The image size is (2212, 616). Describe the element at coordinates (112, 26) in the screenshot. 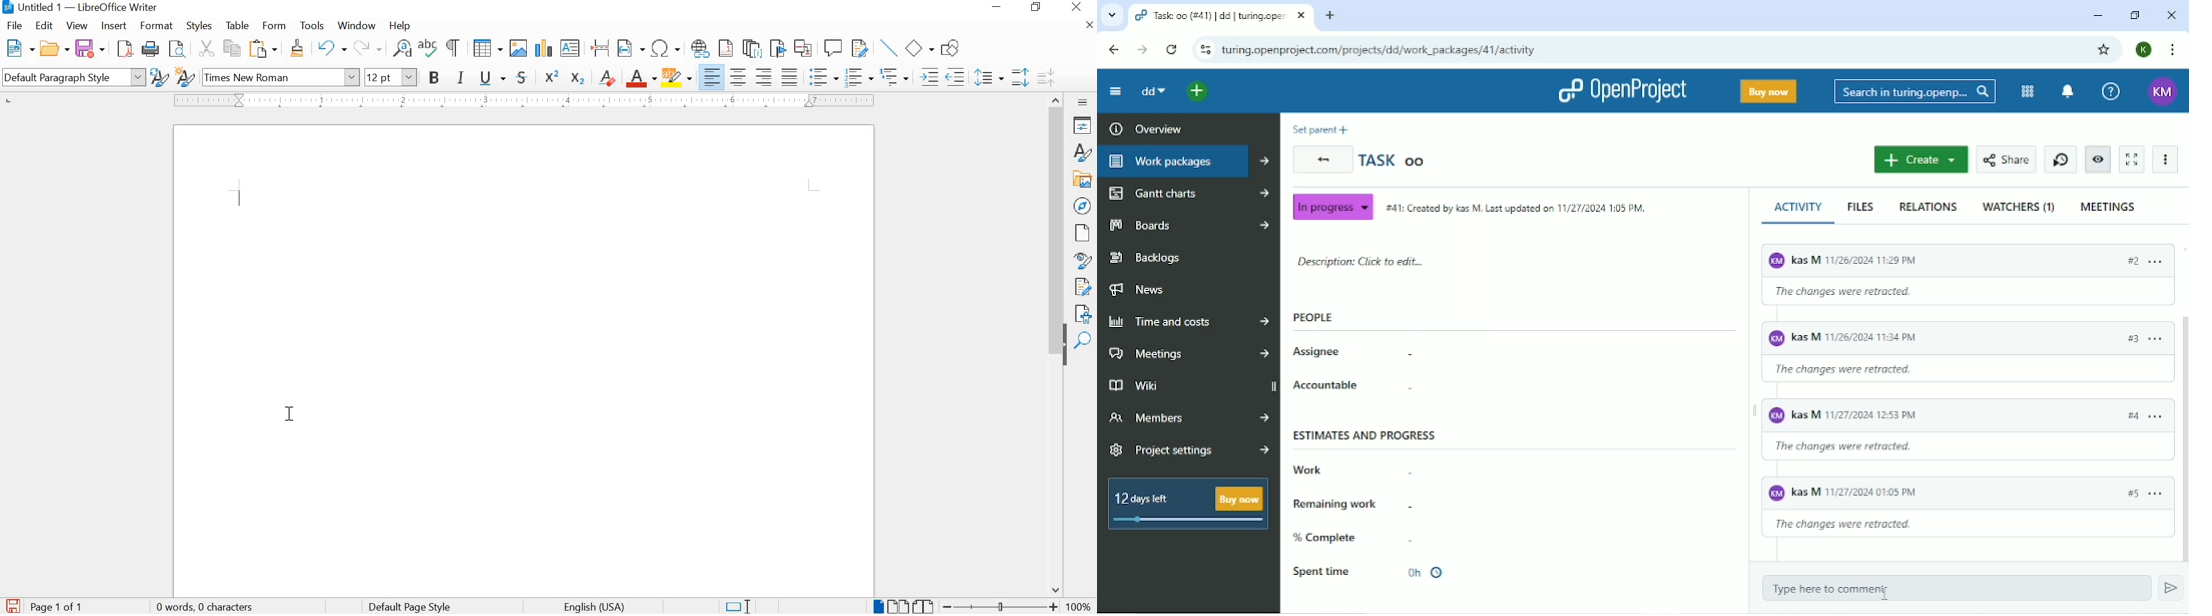

I see `INSERT` at that location.